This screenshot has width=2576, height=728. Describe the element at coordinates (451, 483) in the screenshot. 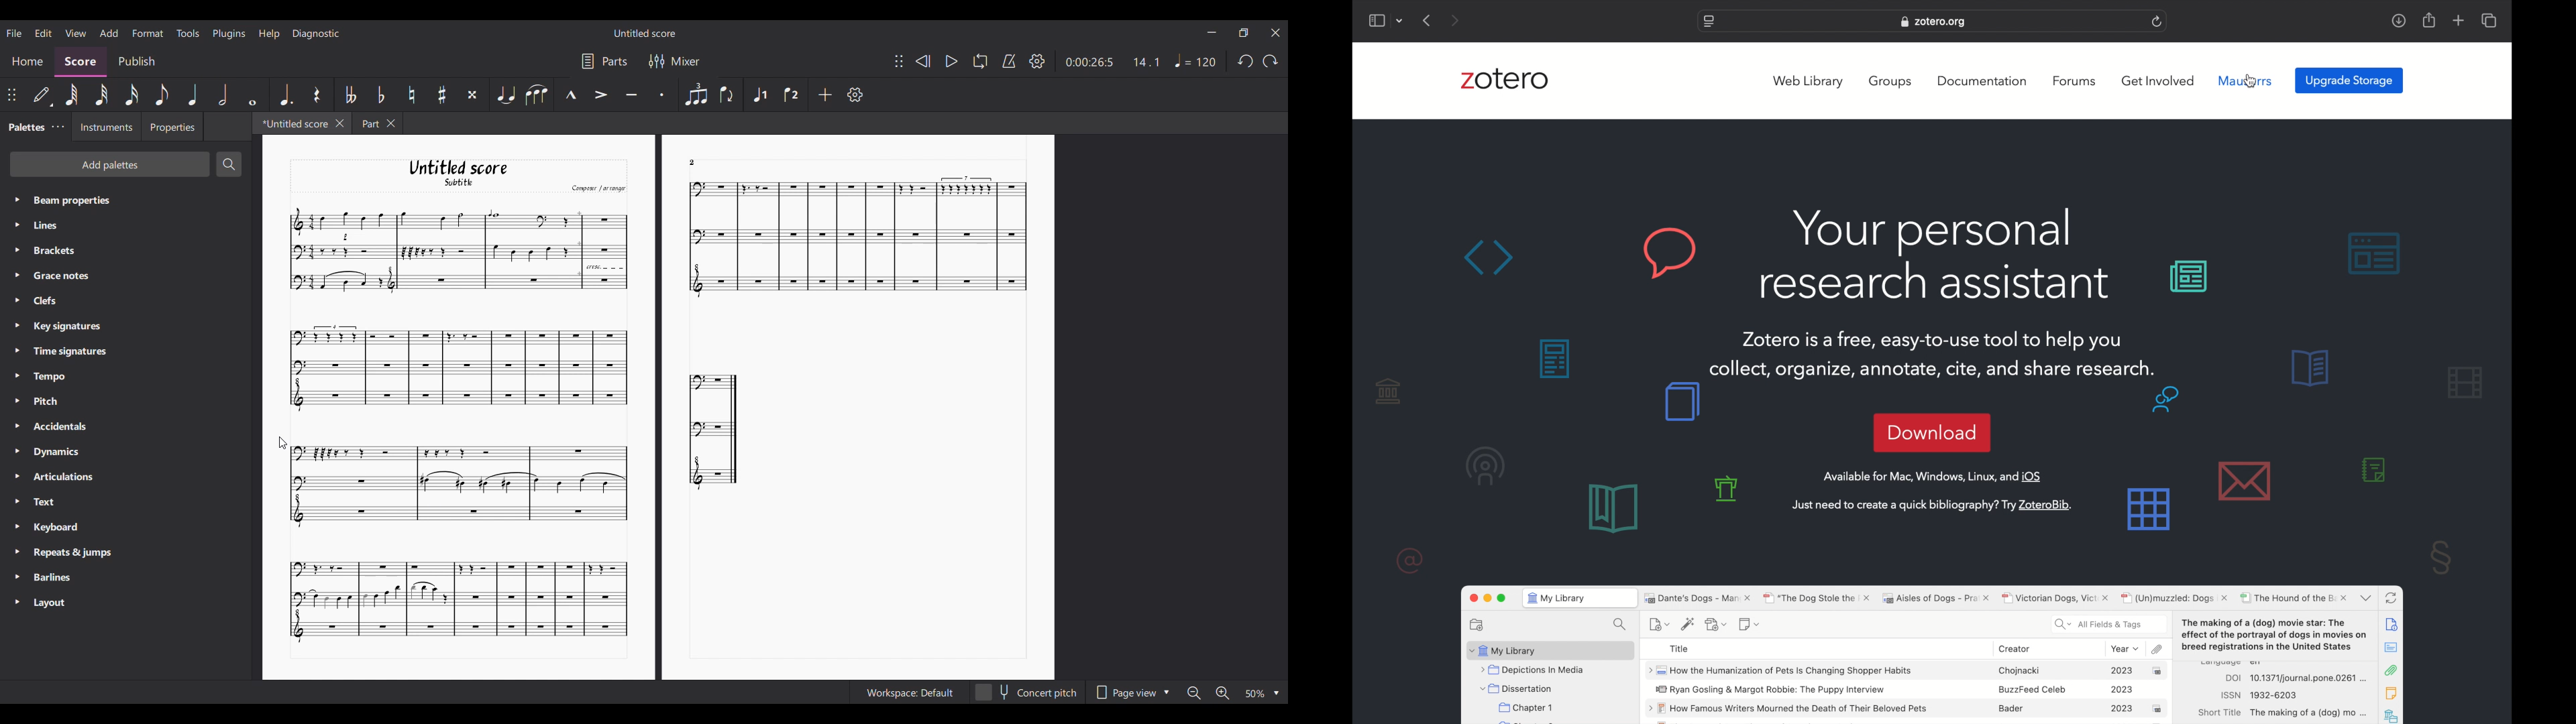

I see `Graph` at that location.